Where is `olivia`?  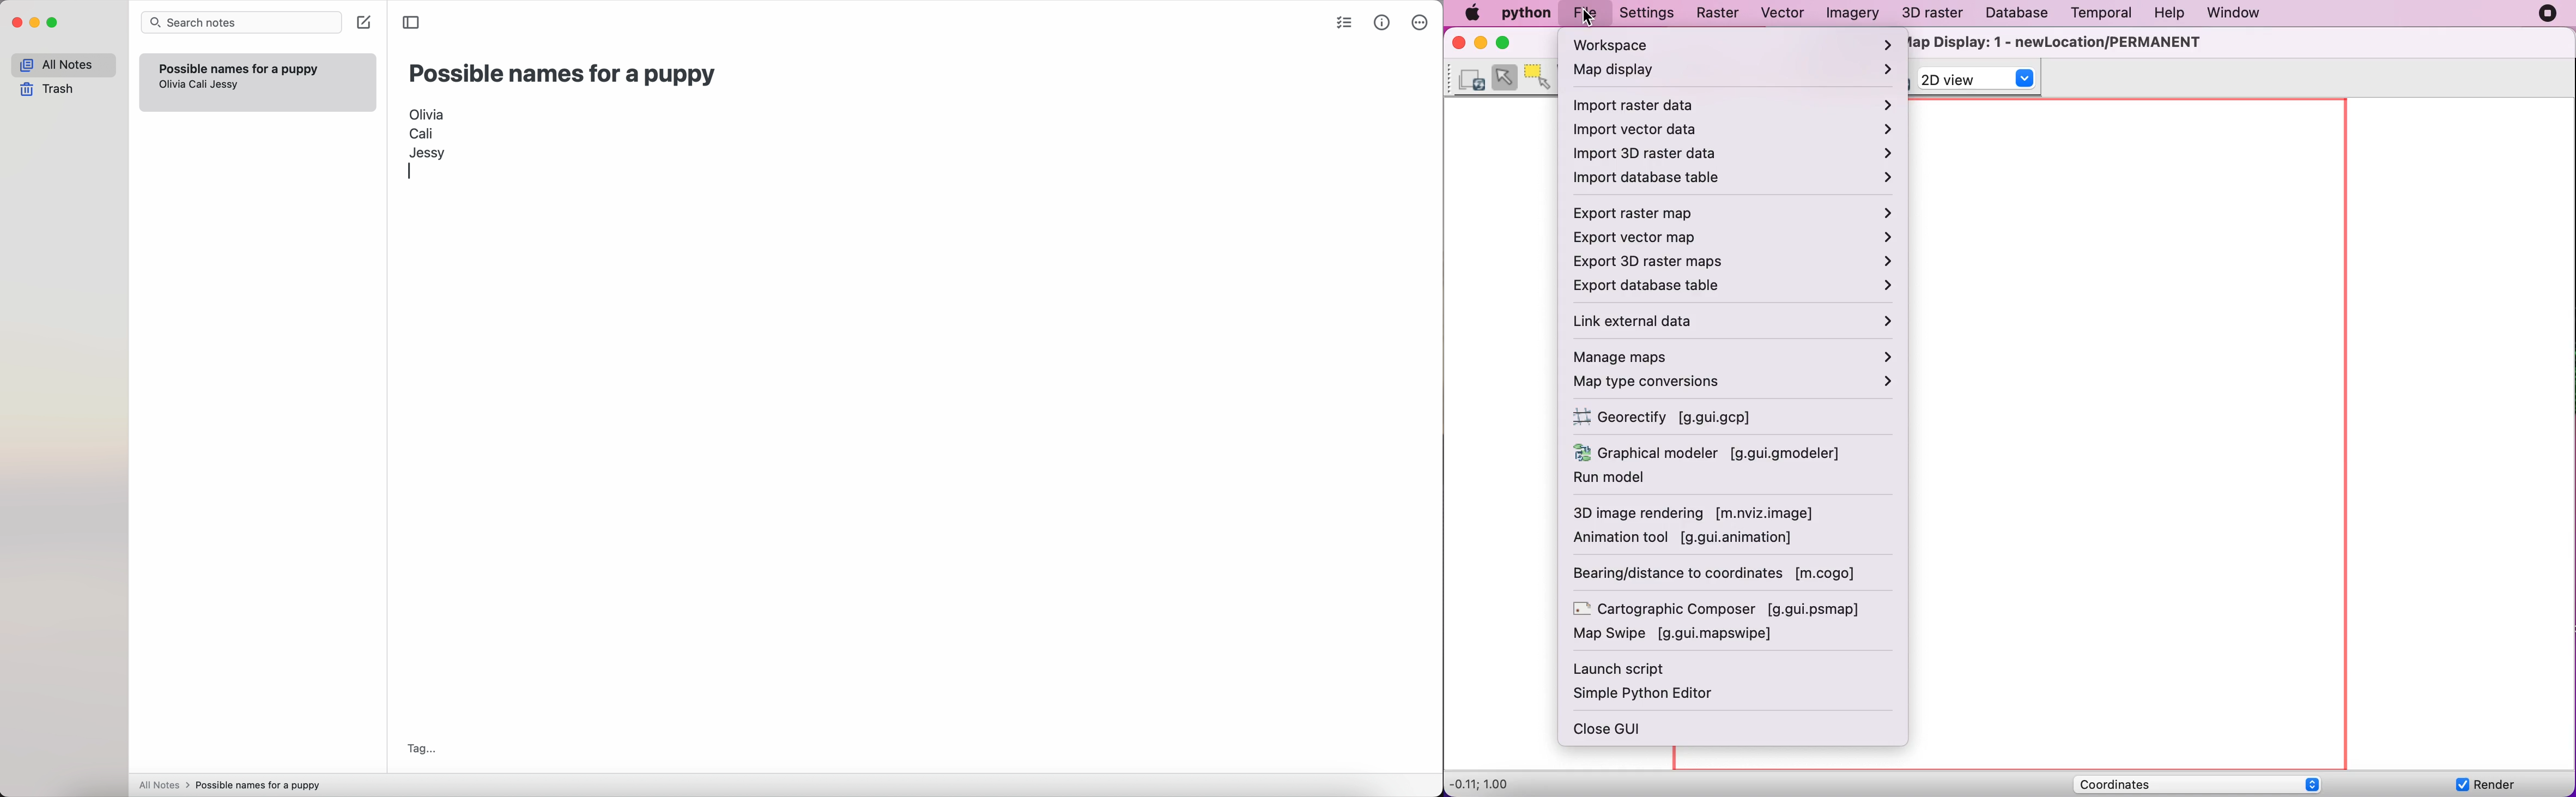
olivia is located at coordinates (173, 85).